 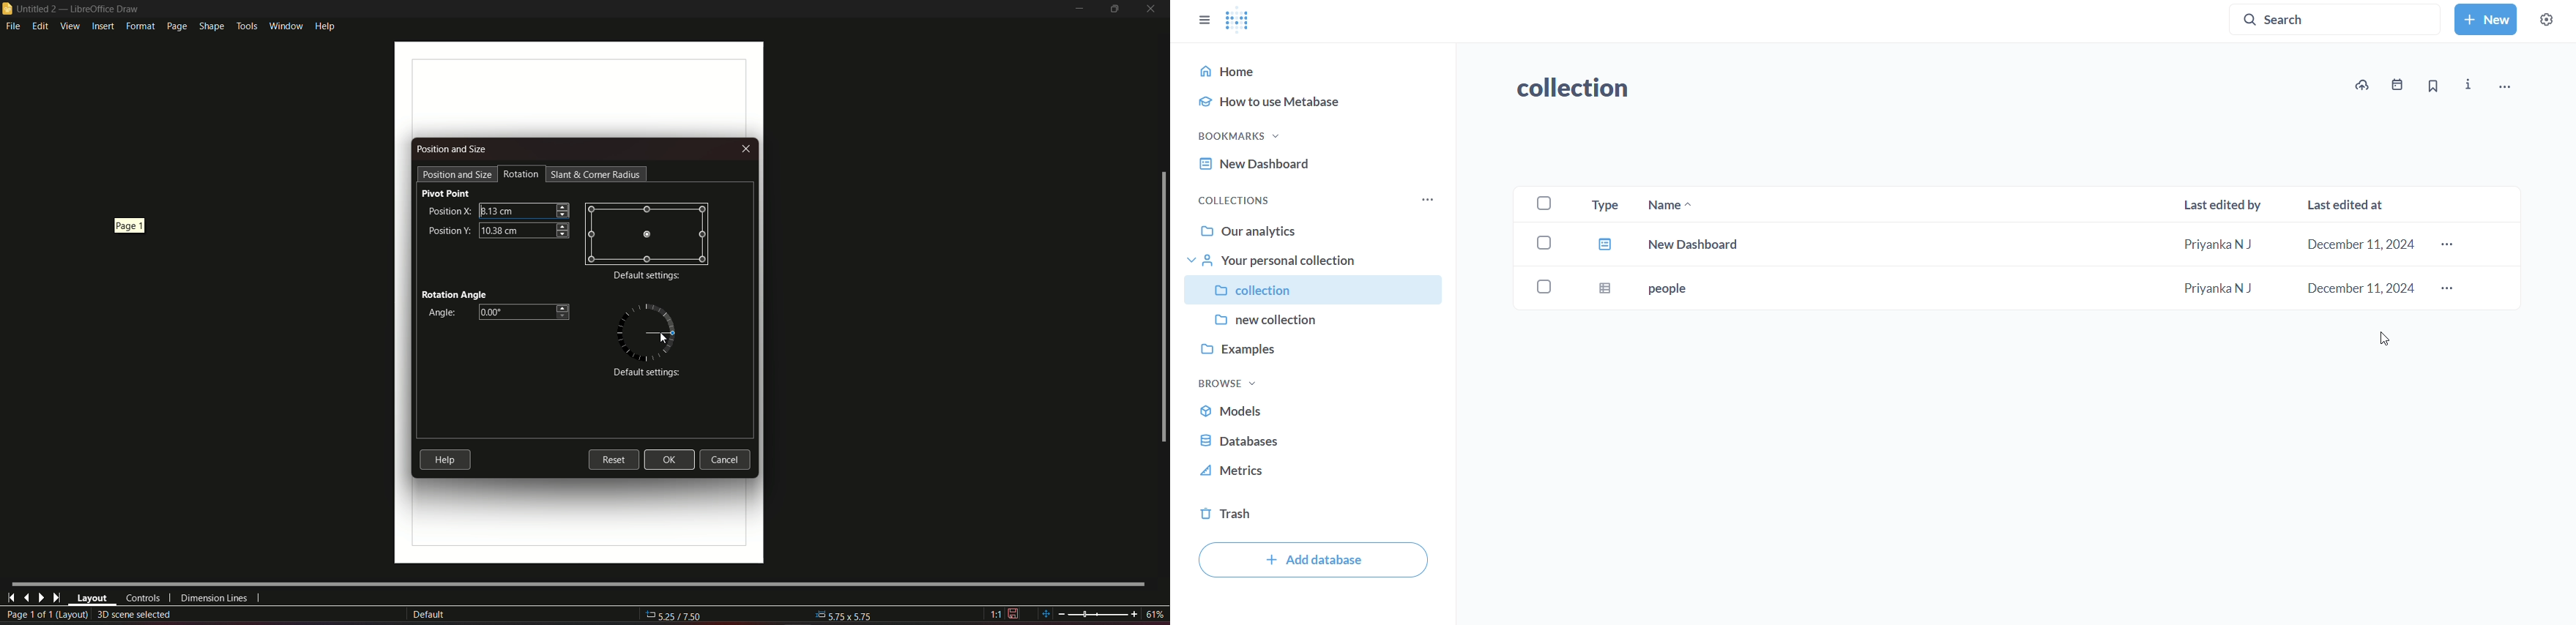 What do you see at coordinates (845, 614) in the screenshot?
I see `5.75x5.75` at bounding box center [845, 614].